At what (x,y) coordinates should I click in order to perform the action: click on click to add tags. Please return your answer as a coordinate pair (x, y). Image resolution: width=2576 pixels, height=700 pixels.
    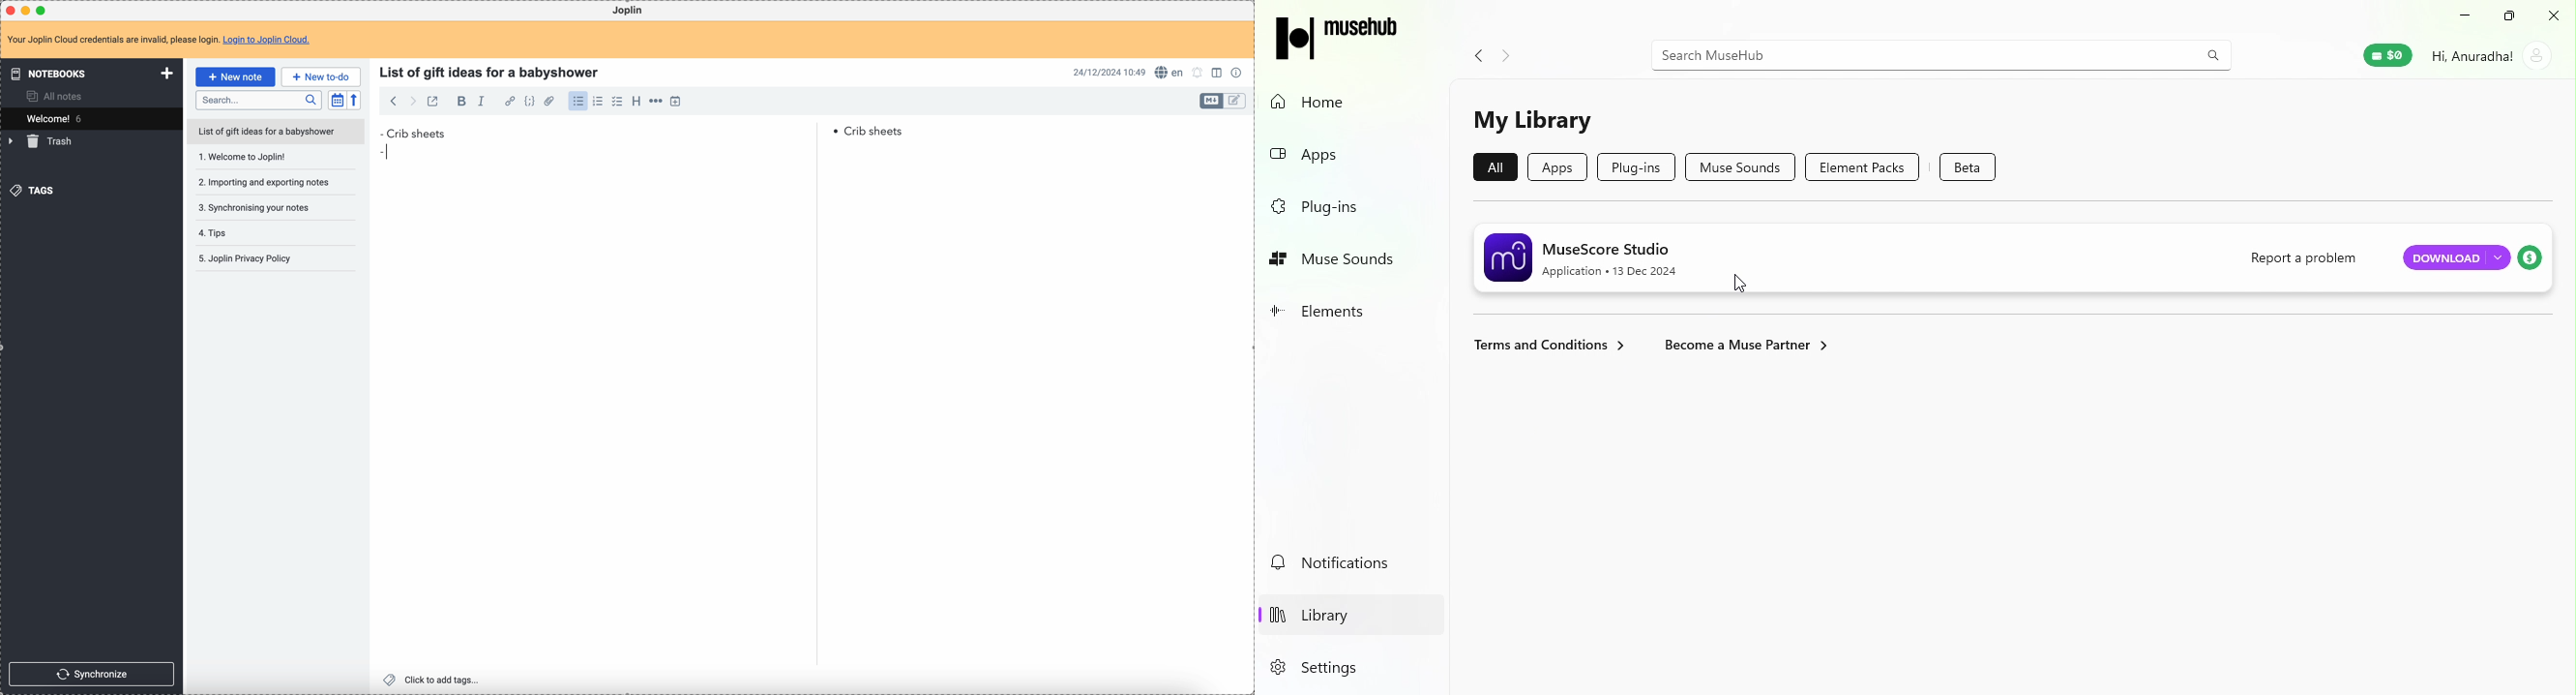
    Looking at the image, I should click on (431, 680).